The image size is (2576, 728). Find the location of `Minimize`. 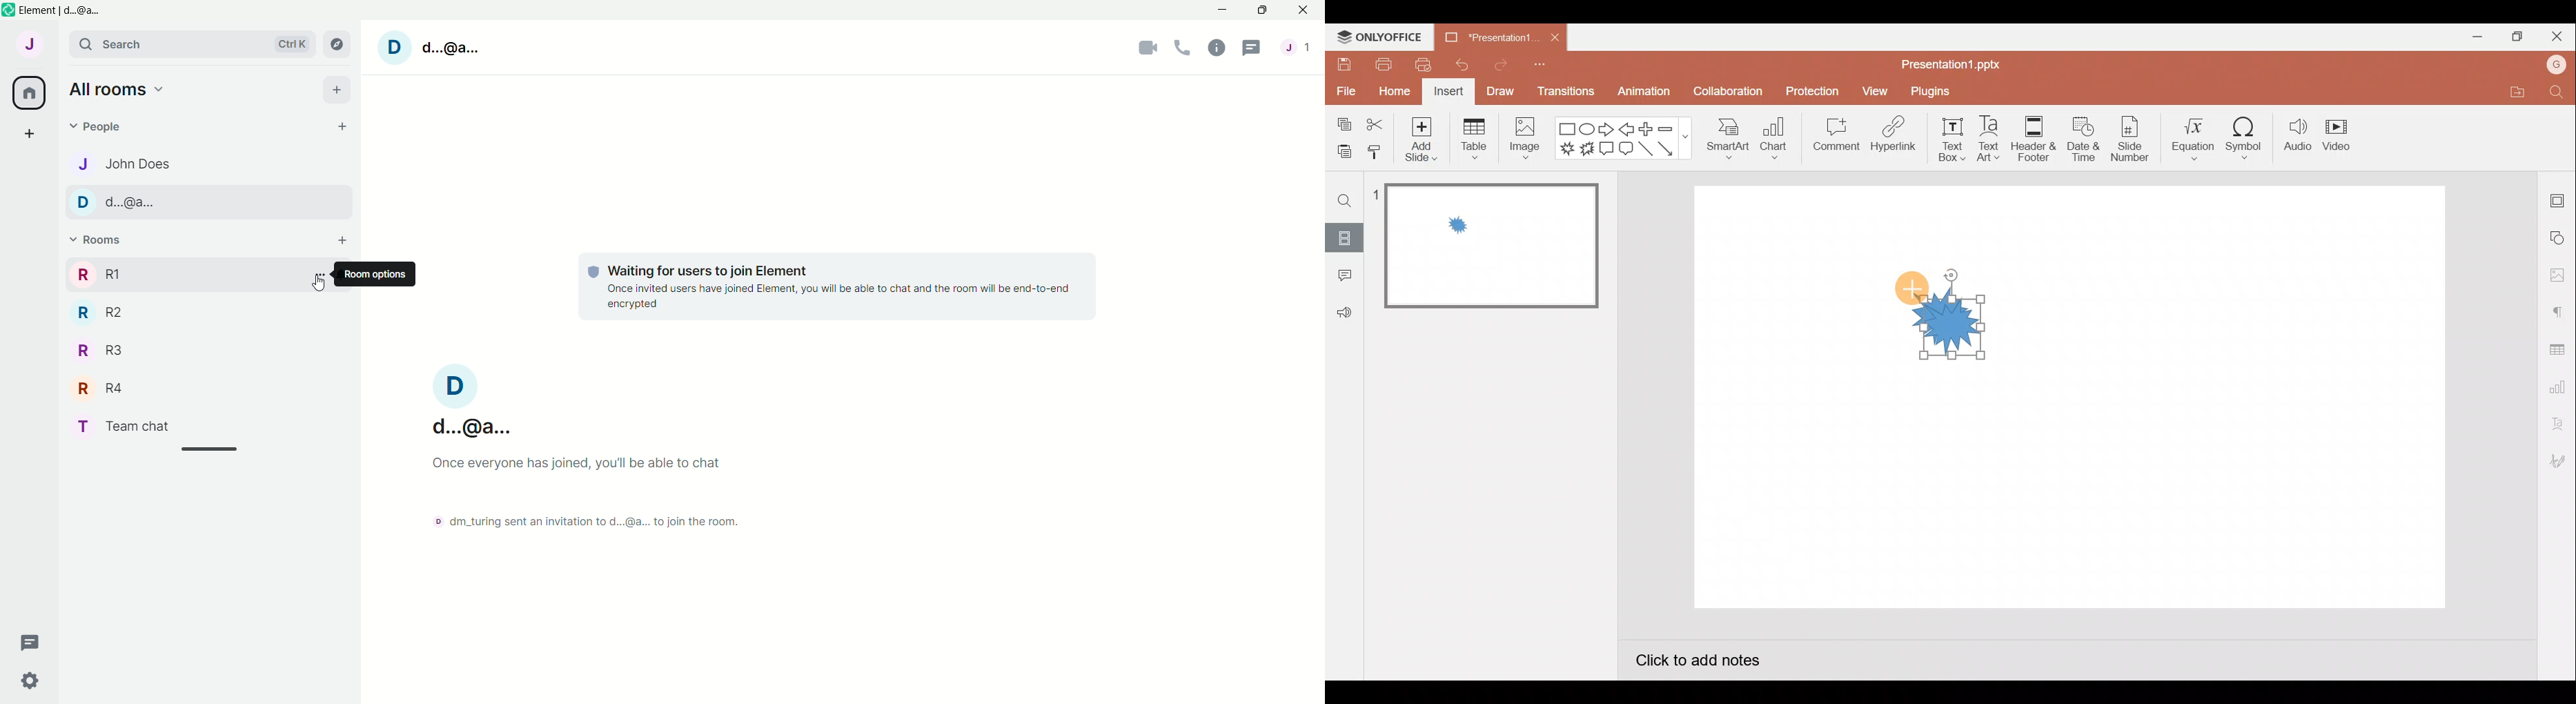

Minimize is located at coordinates (1224, 10).